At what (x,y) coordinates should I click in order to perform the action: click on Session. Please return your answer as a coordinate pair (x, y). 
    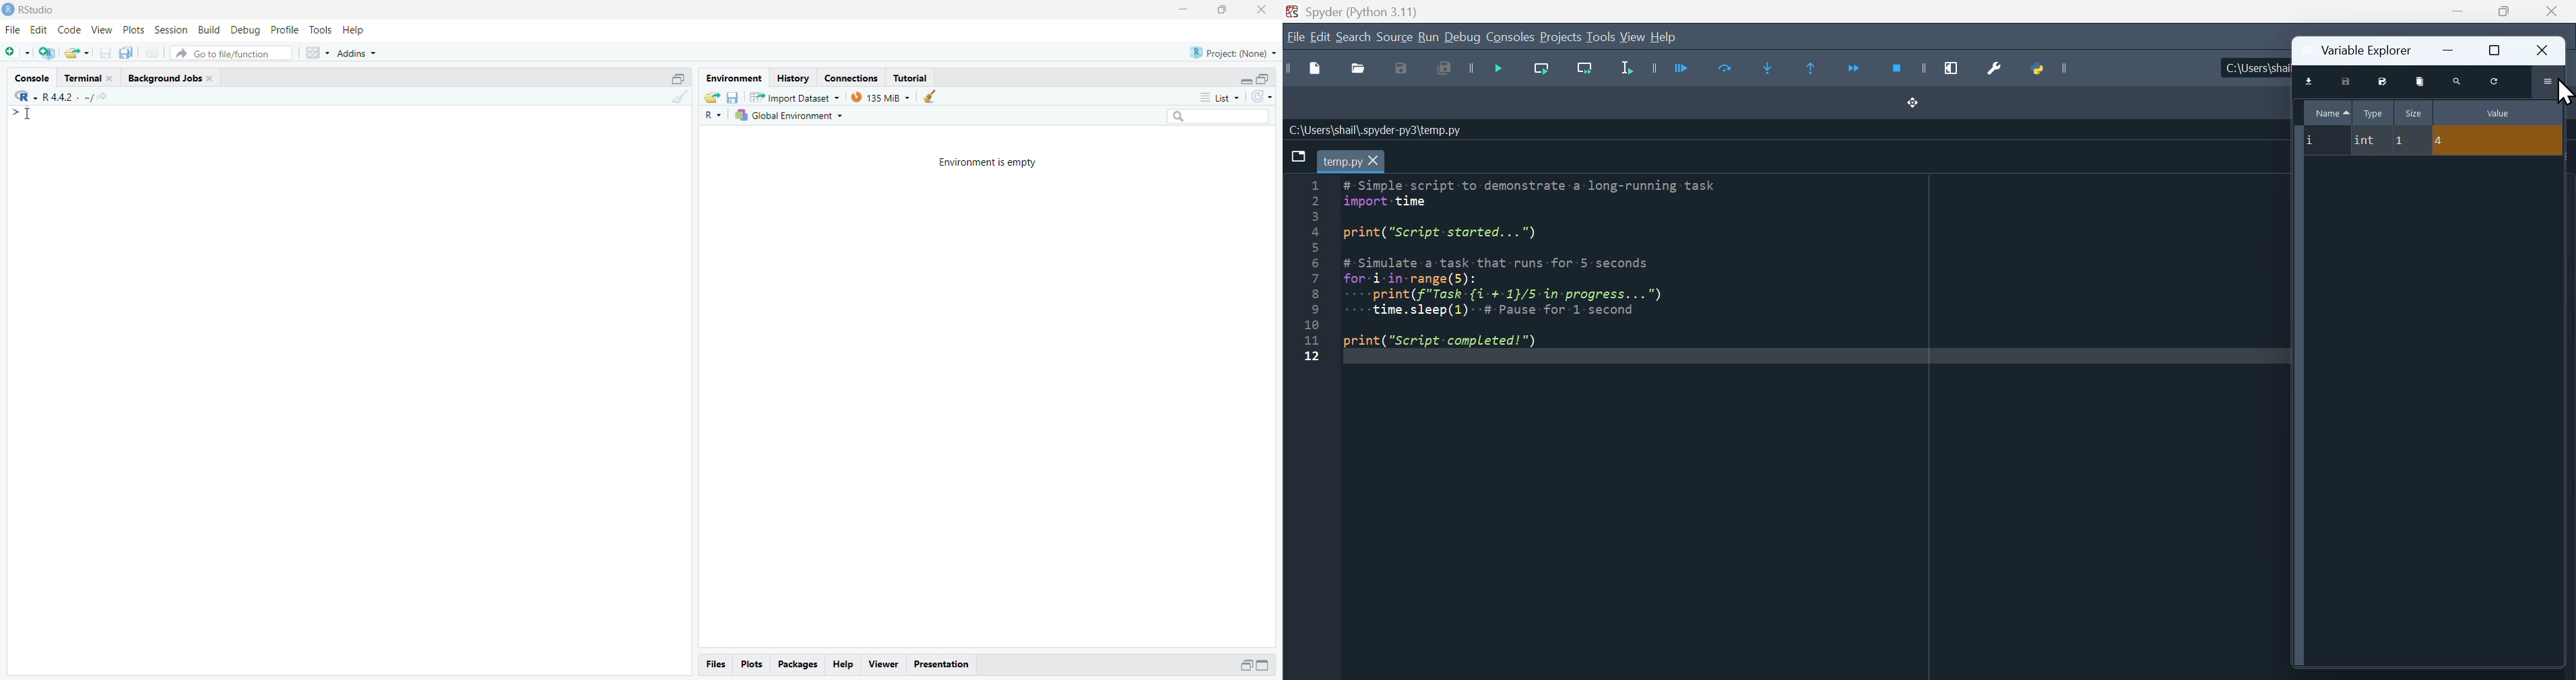
    Looking at the image, I should click on (171, 31).